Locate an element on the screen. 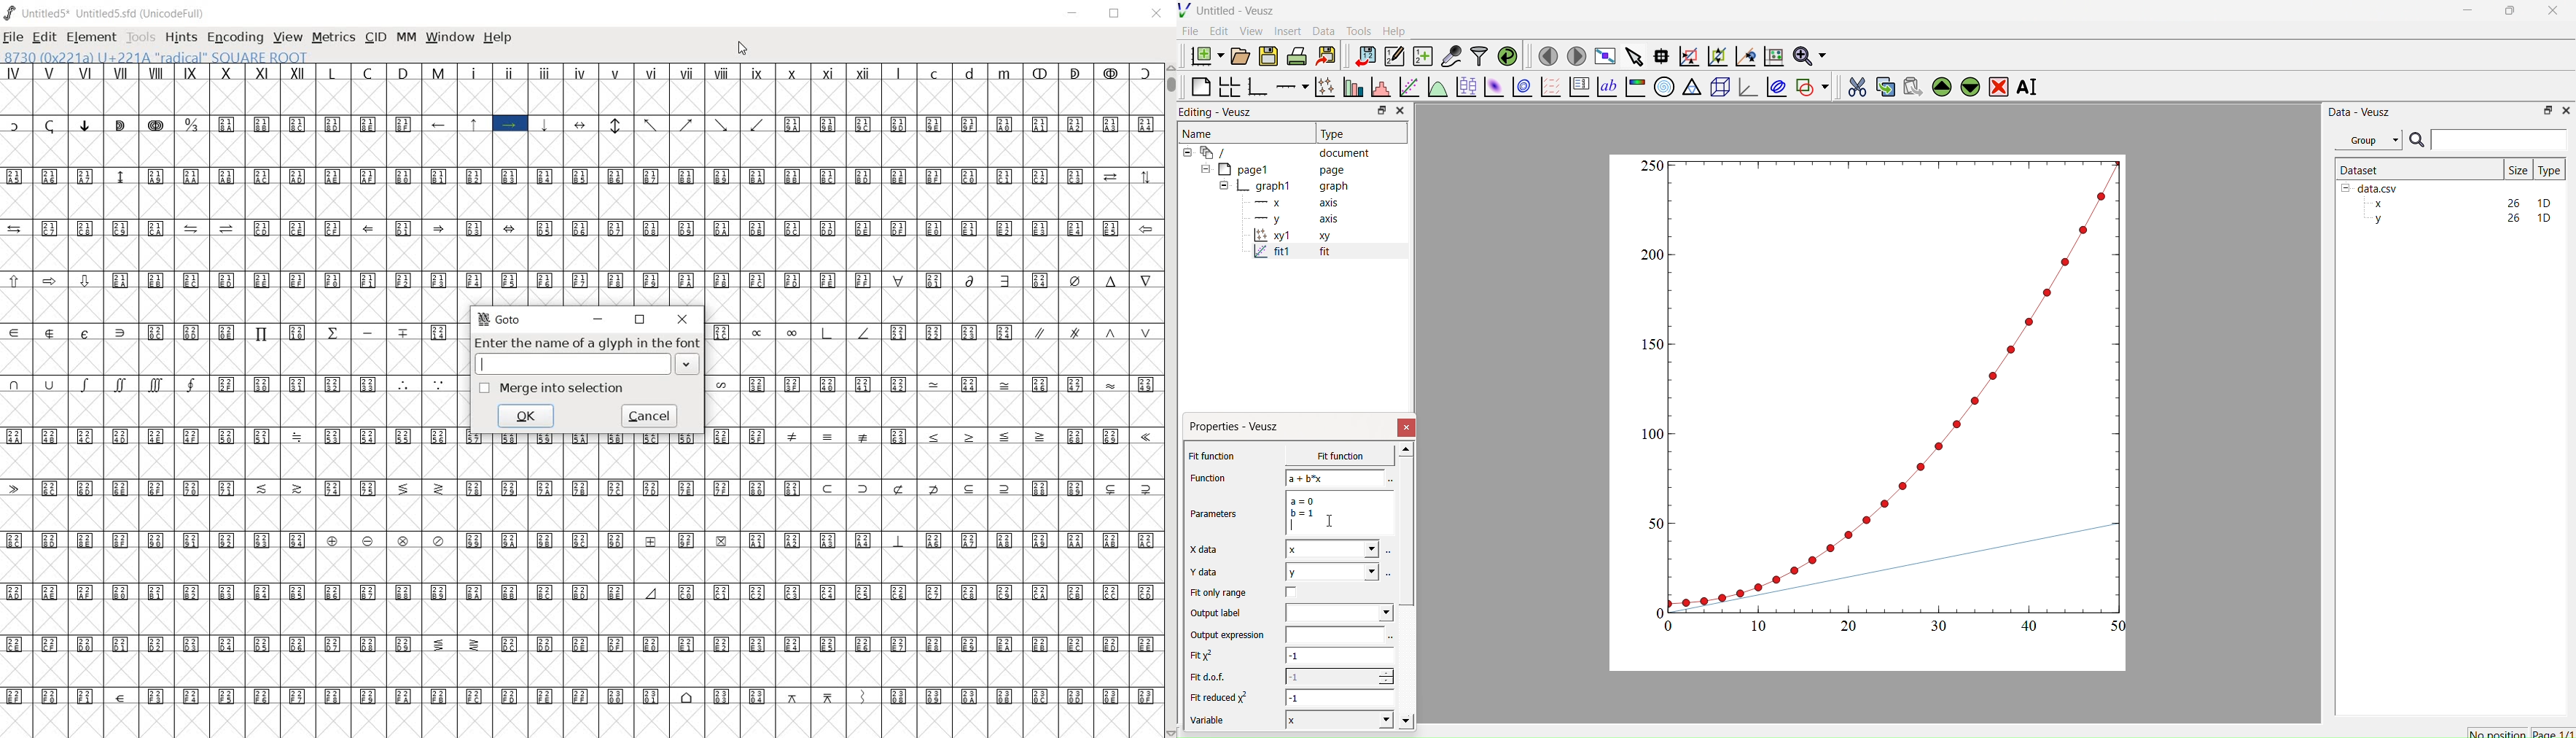  input  is located at coordinates (1332, 634).